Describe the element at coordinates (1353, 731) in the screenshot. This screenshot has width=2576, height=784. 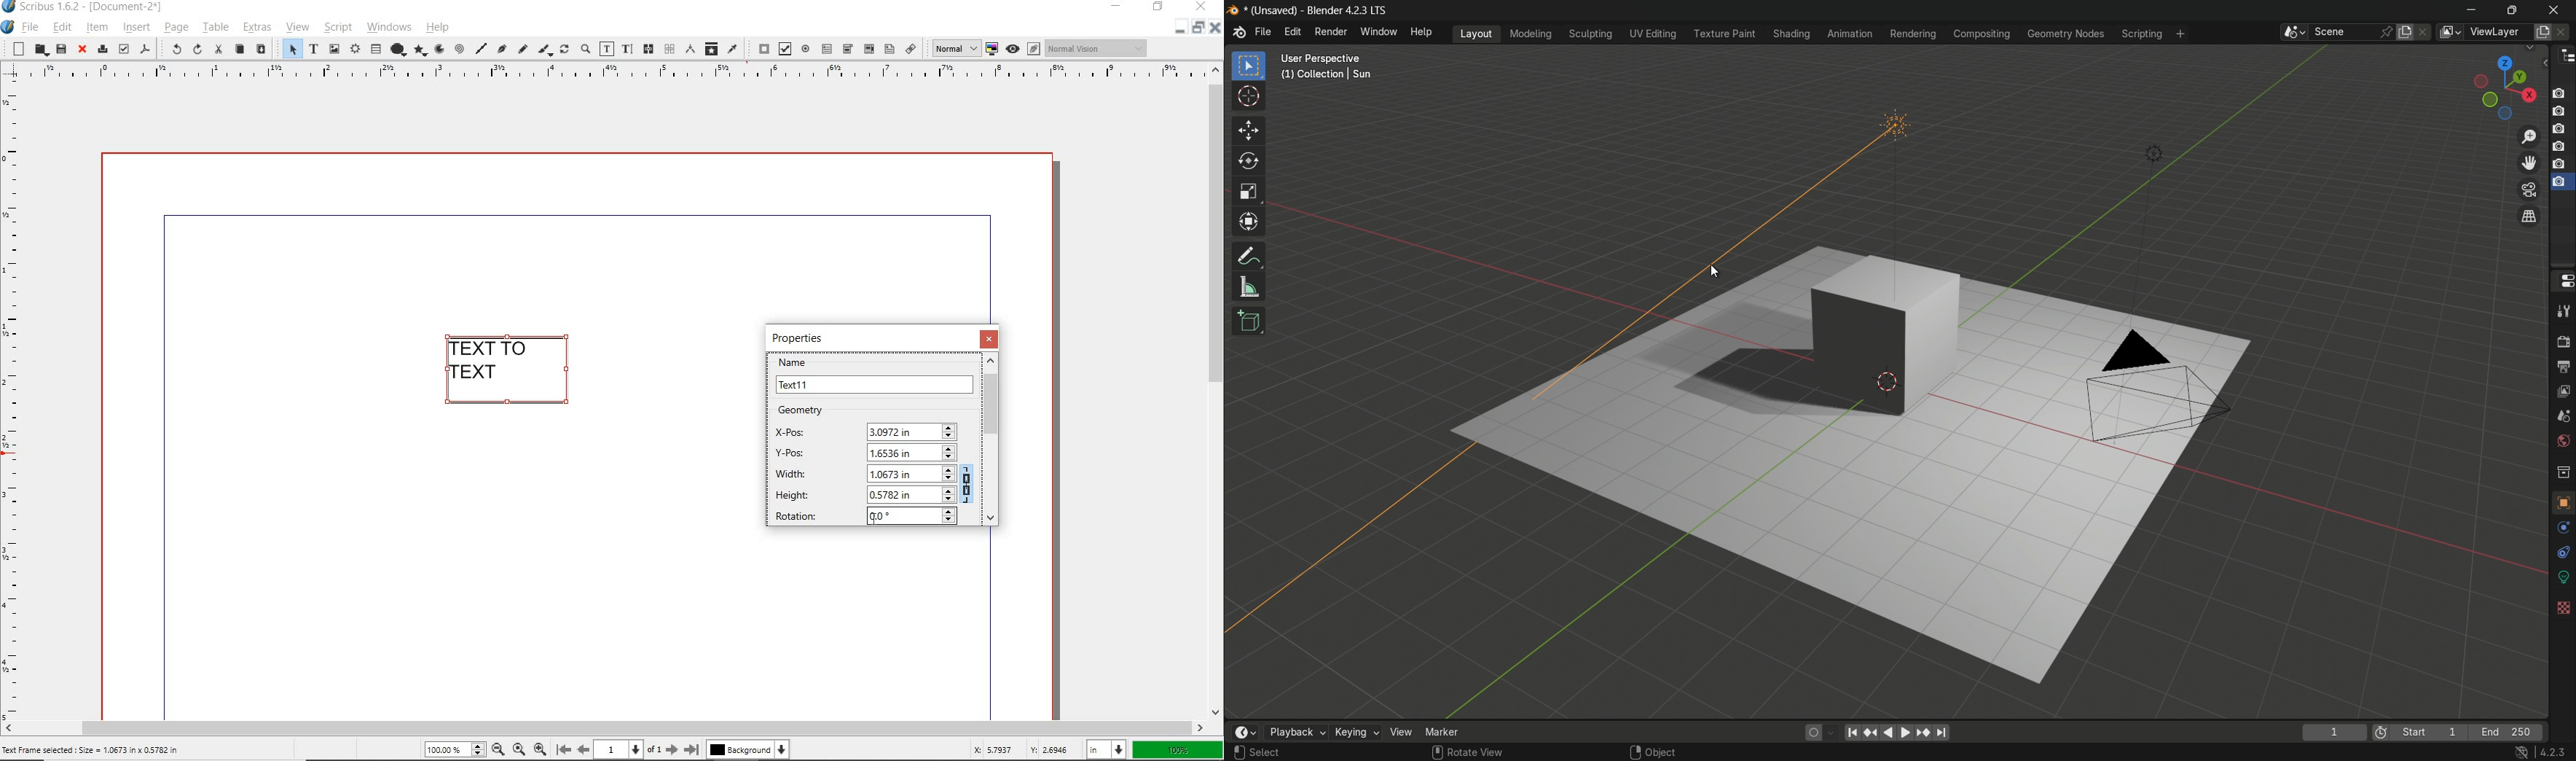
I see `keying` at that location.